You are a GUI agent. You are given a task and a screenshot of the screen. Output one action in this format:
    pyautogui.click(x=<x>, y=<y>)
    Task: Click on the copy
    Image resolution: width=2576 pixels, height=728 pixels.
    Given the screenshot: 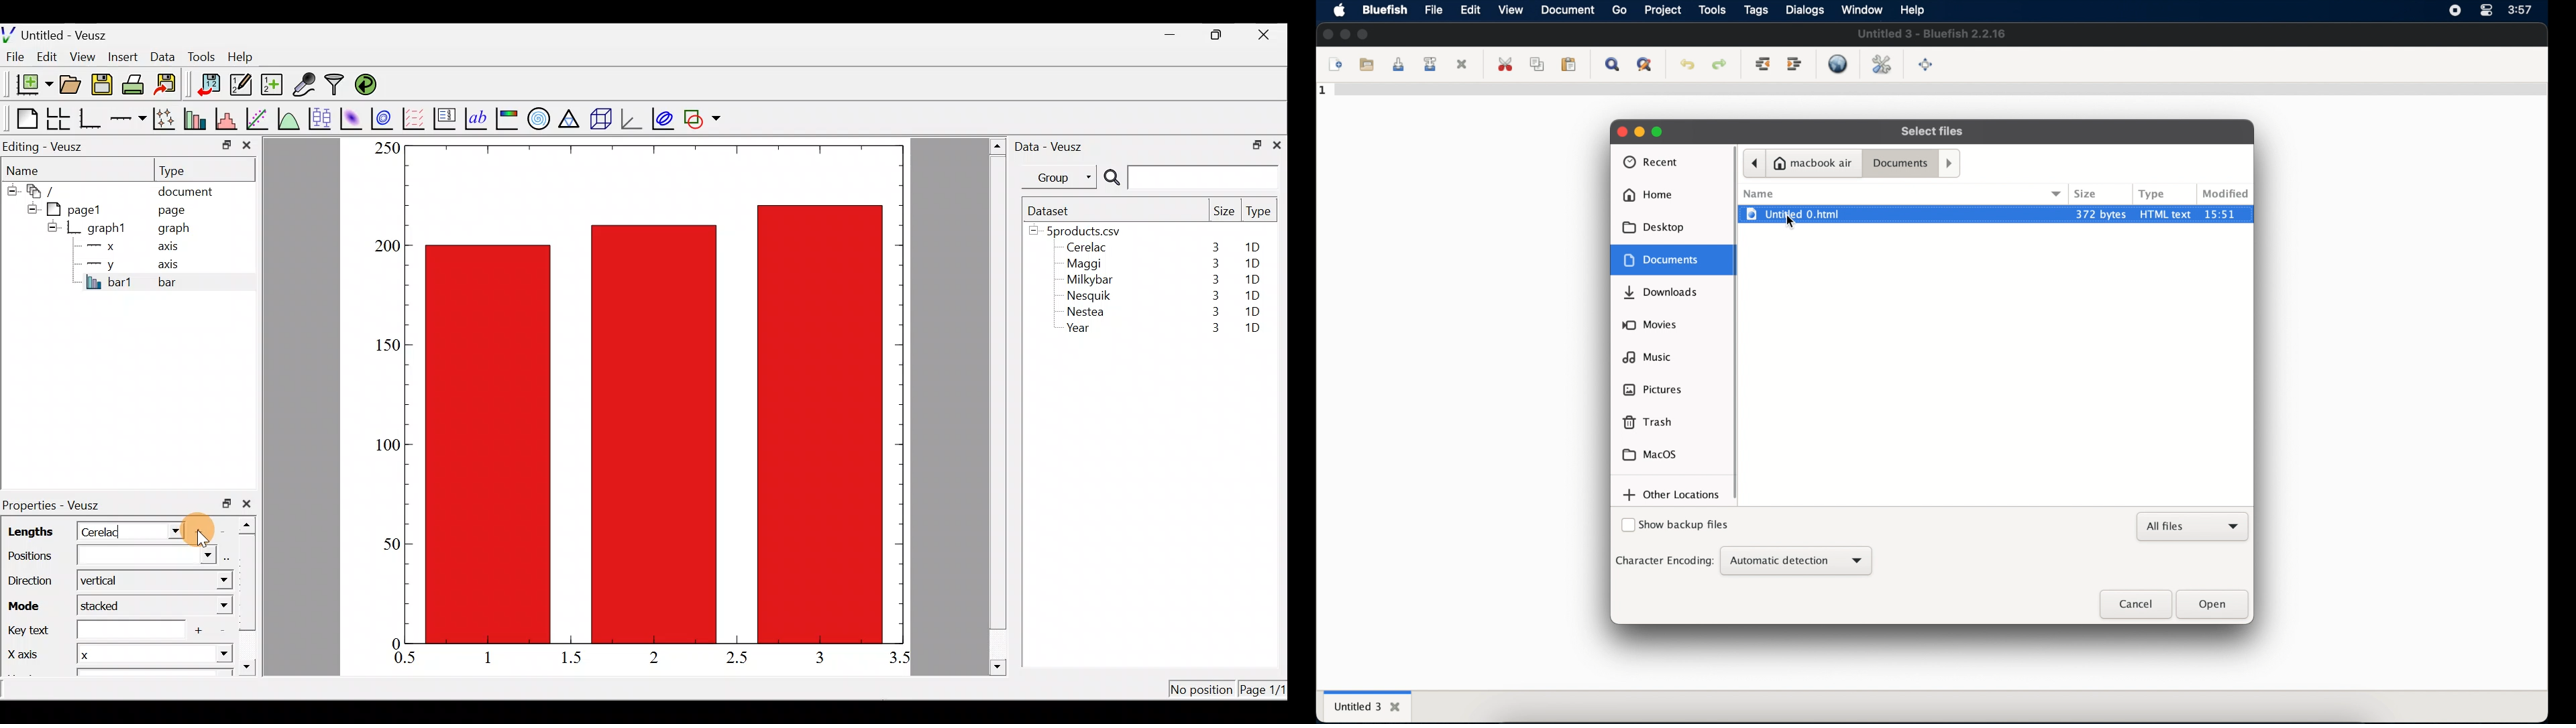 What is the action you would take?
    pyautogui.click(x=1537, y=65)
    